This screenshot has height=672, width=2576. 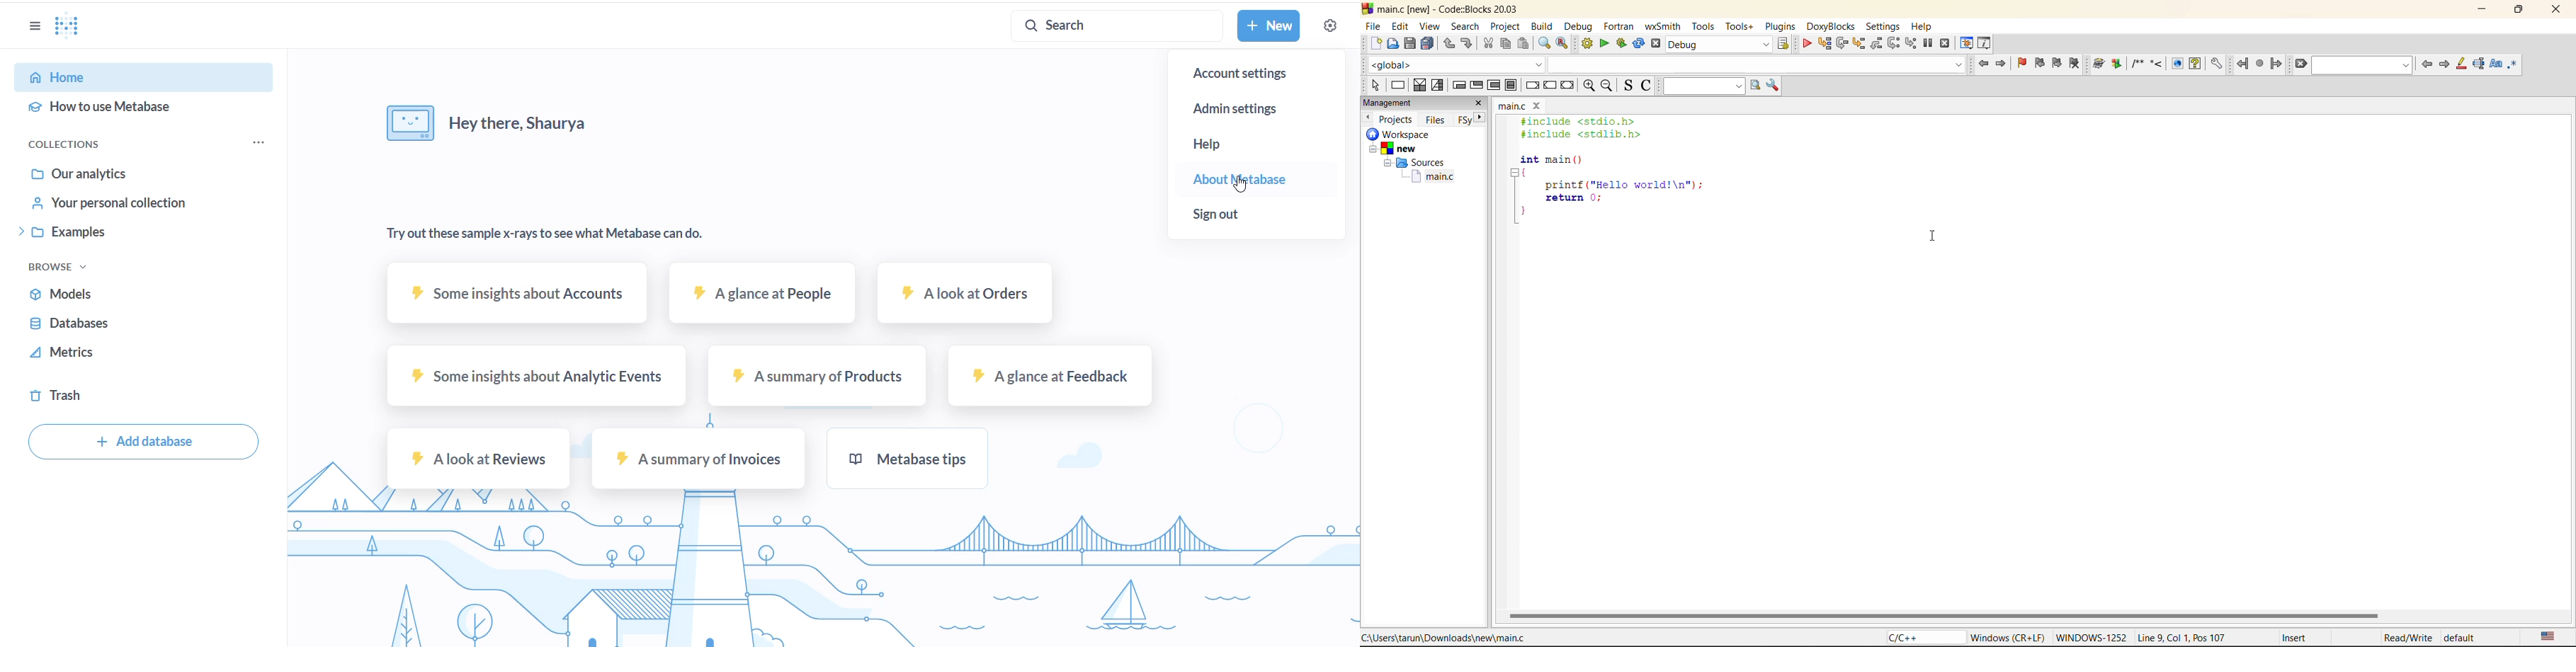 What do you see at coordinates (2090, 639) in the screenshot?
I see `WINDOWS-1252` at bounding box center [2090, 639].